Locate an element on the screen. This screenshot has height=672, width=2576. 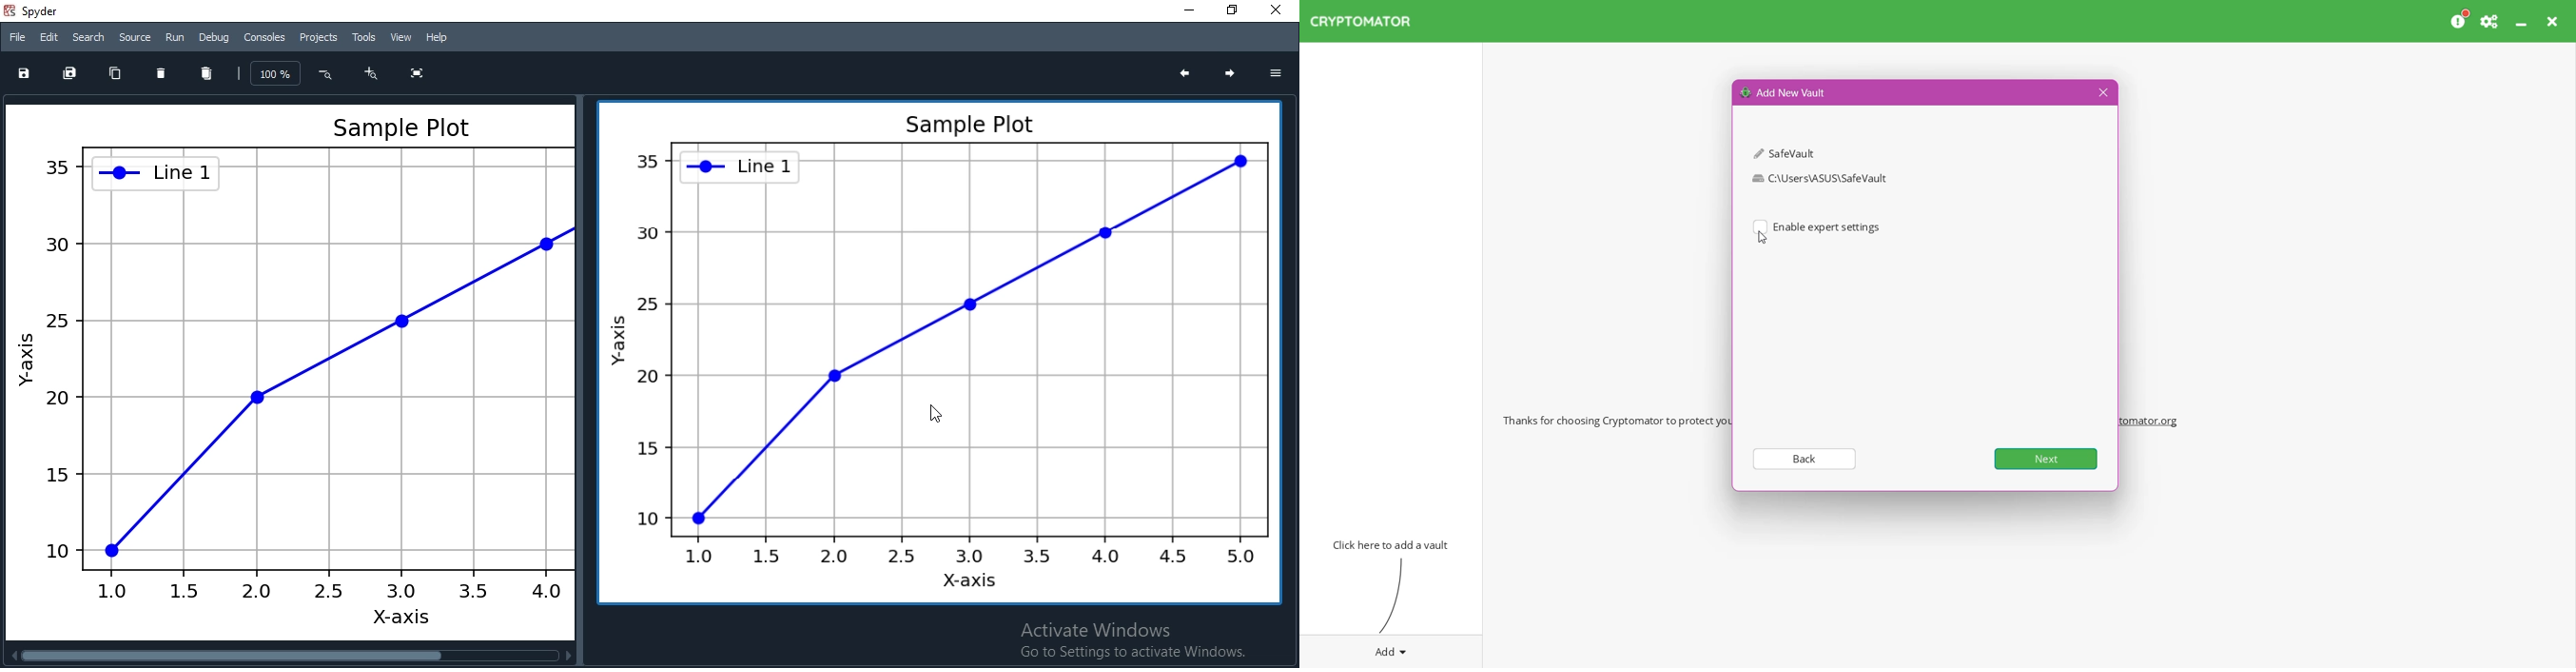
Debug is located at coordinates (212, 37).